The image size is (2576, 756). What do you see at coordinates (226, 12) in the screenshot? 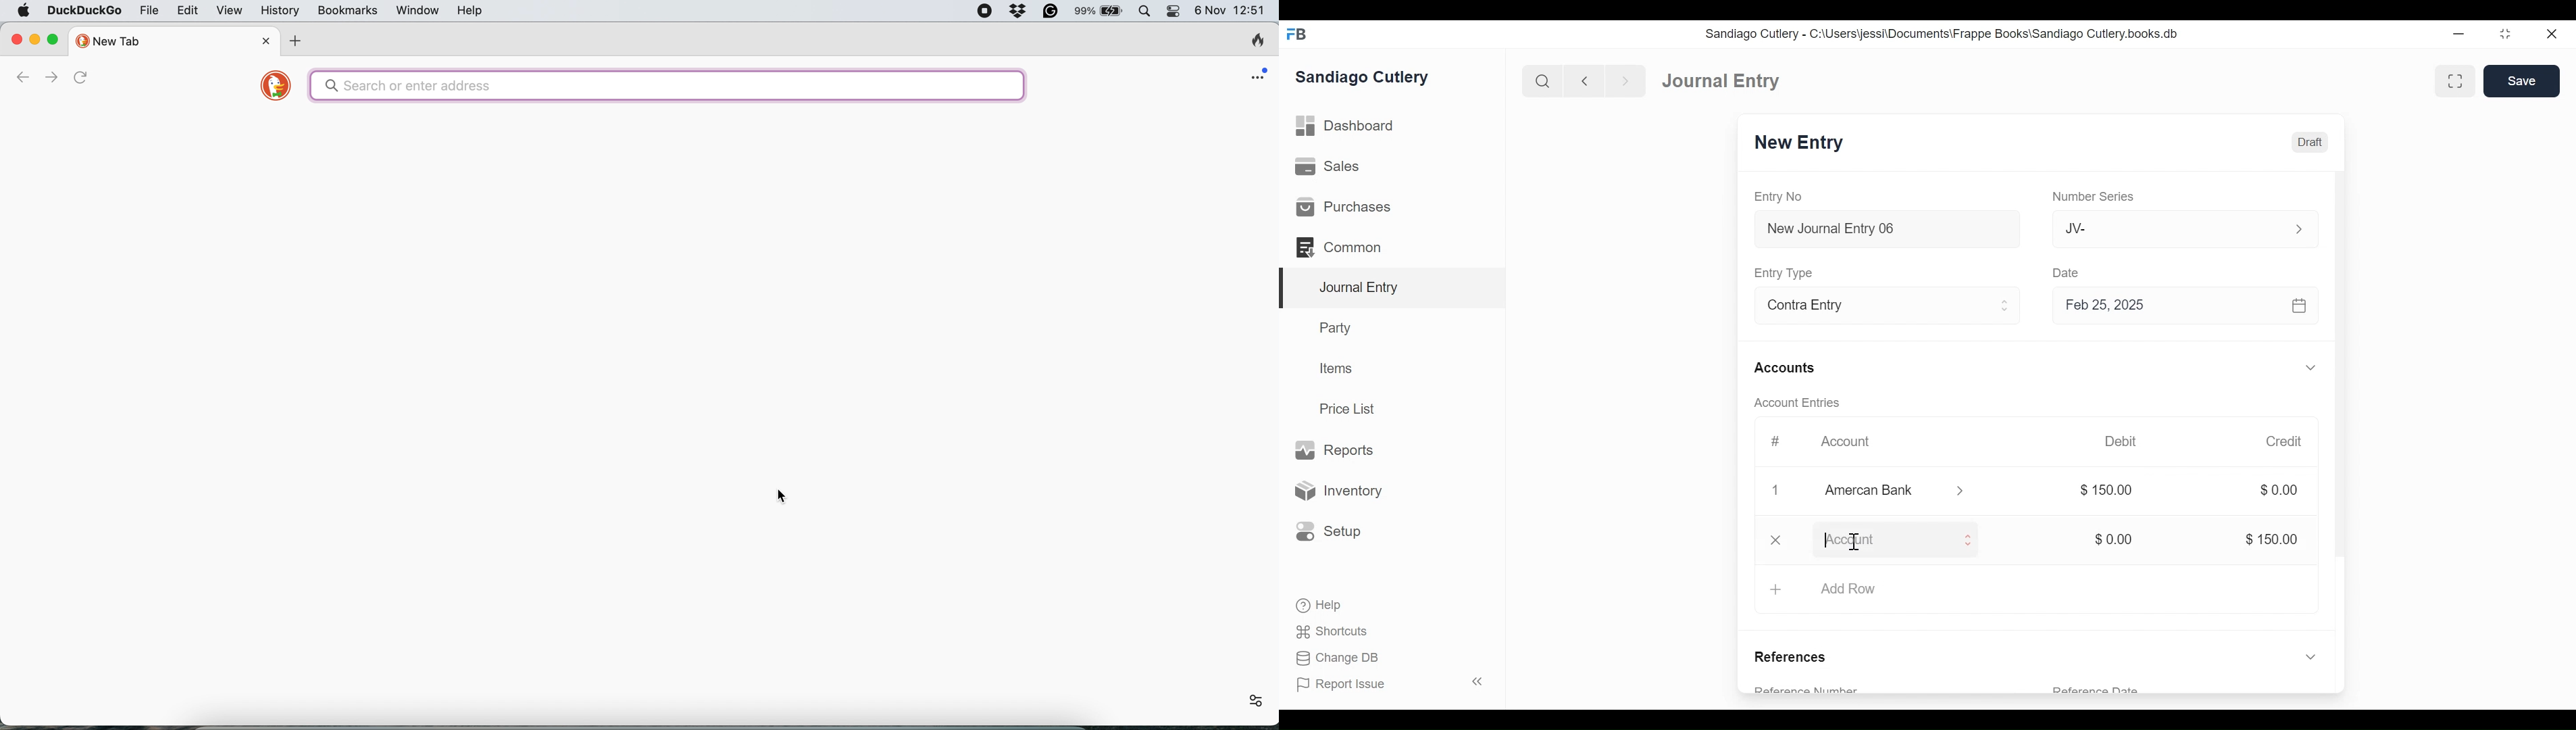
I see `view` at bounding box center [226, 12].